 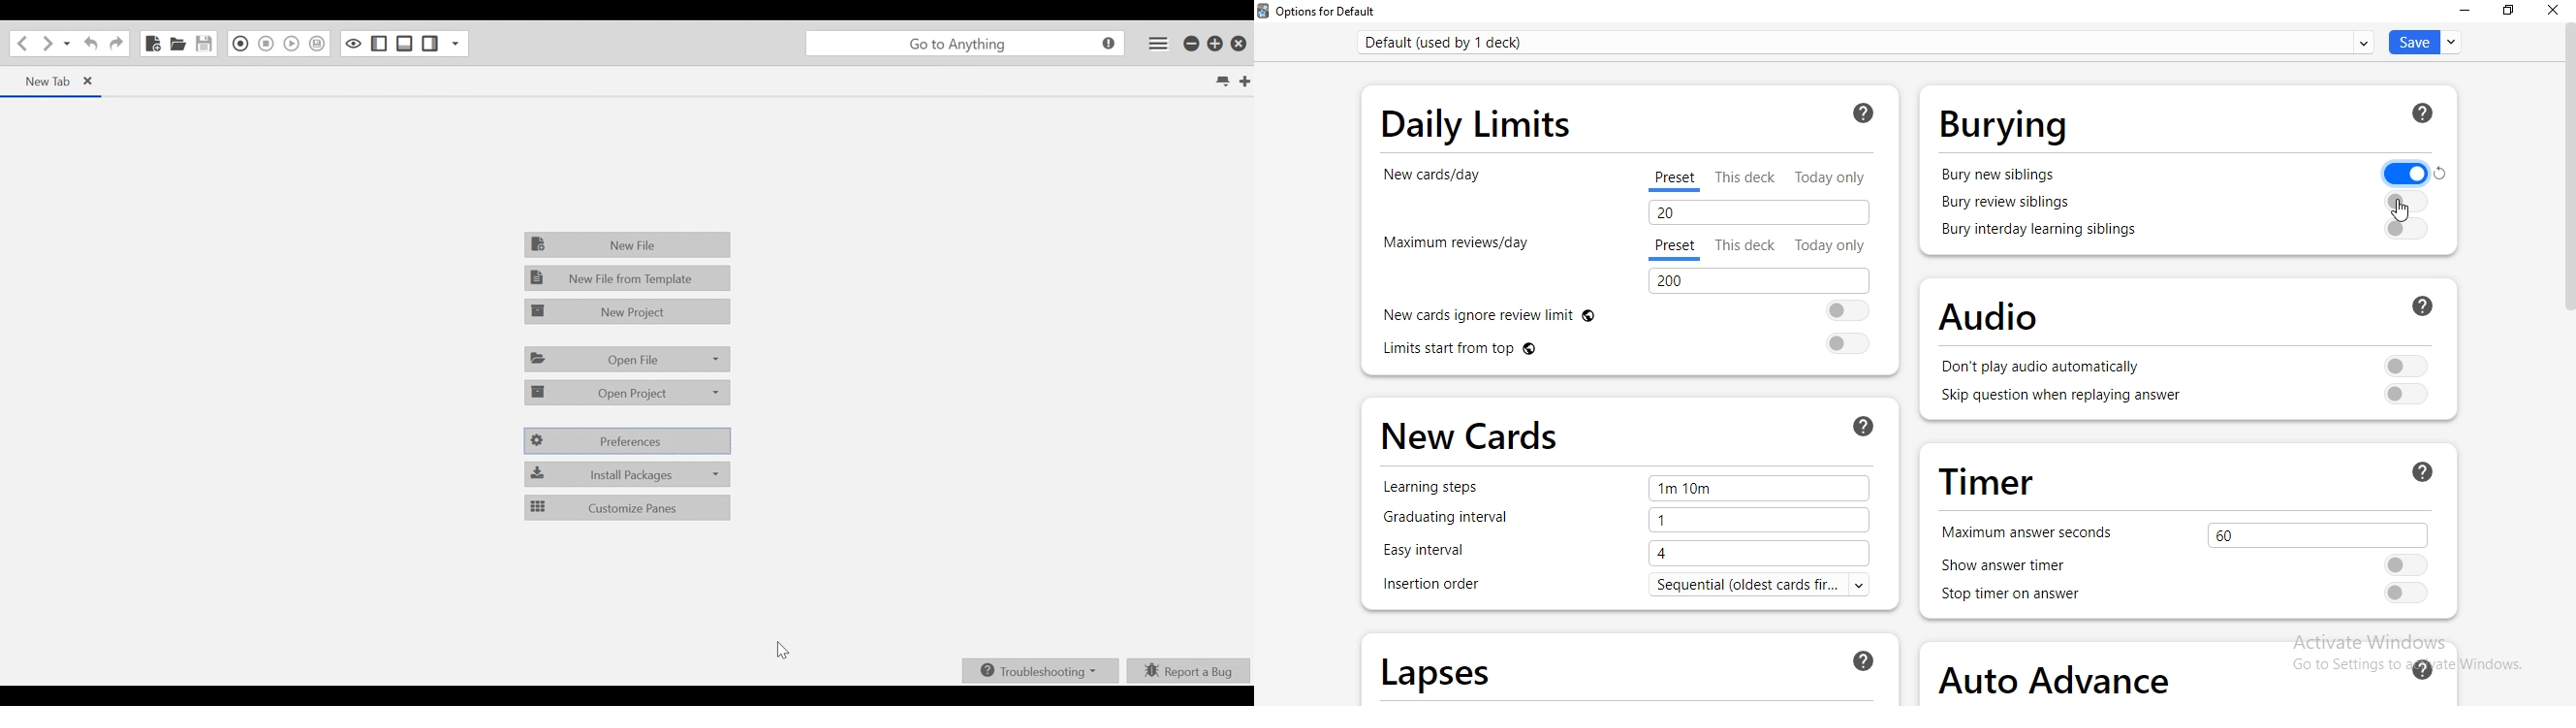 What do you see at coordinates (2422, 42) in the screenshot?
I see `save` at bounding box center [2422, 42].